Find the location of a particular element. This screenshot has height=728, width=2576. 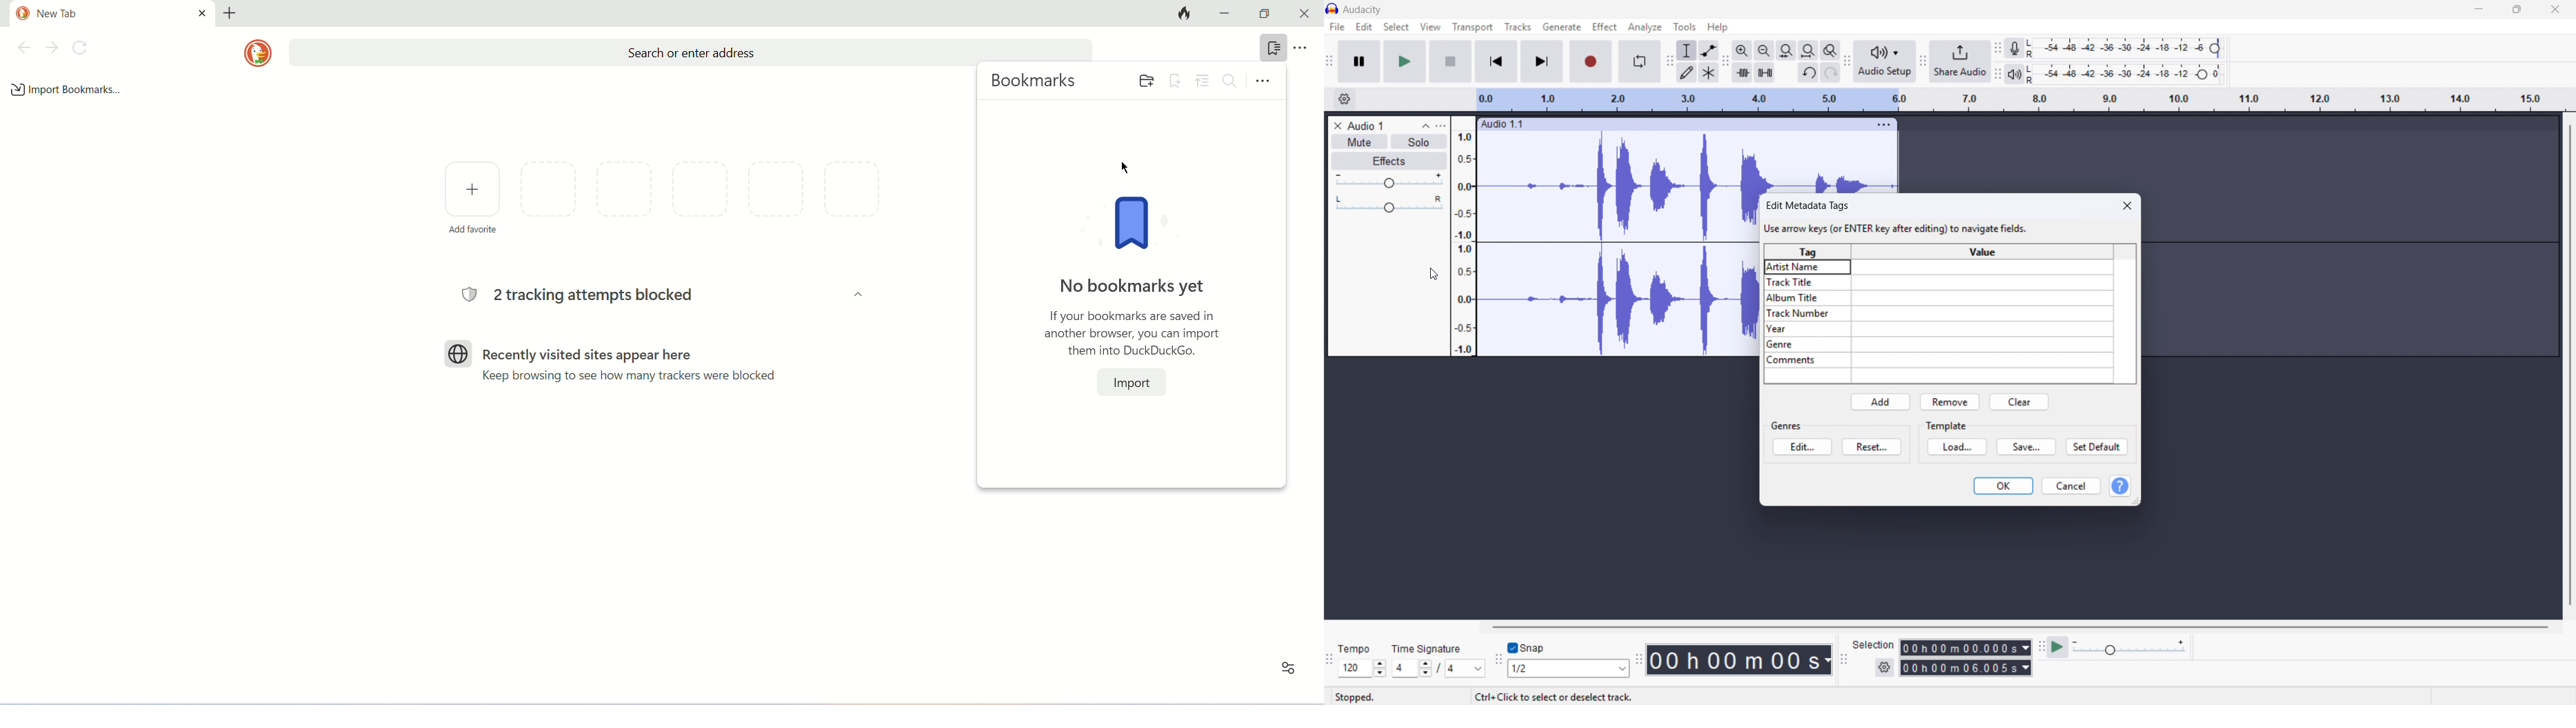

zoom in is located at coordinates (1743, 51).